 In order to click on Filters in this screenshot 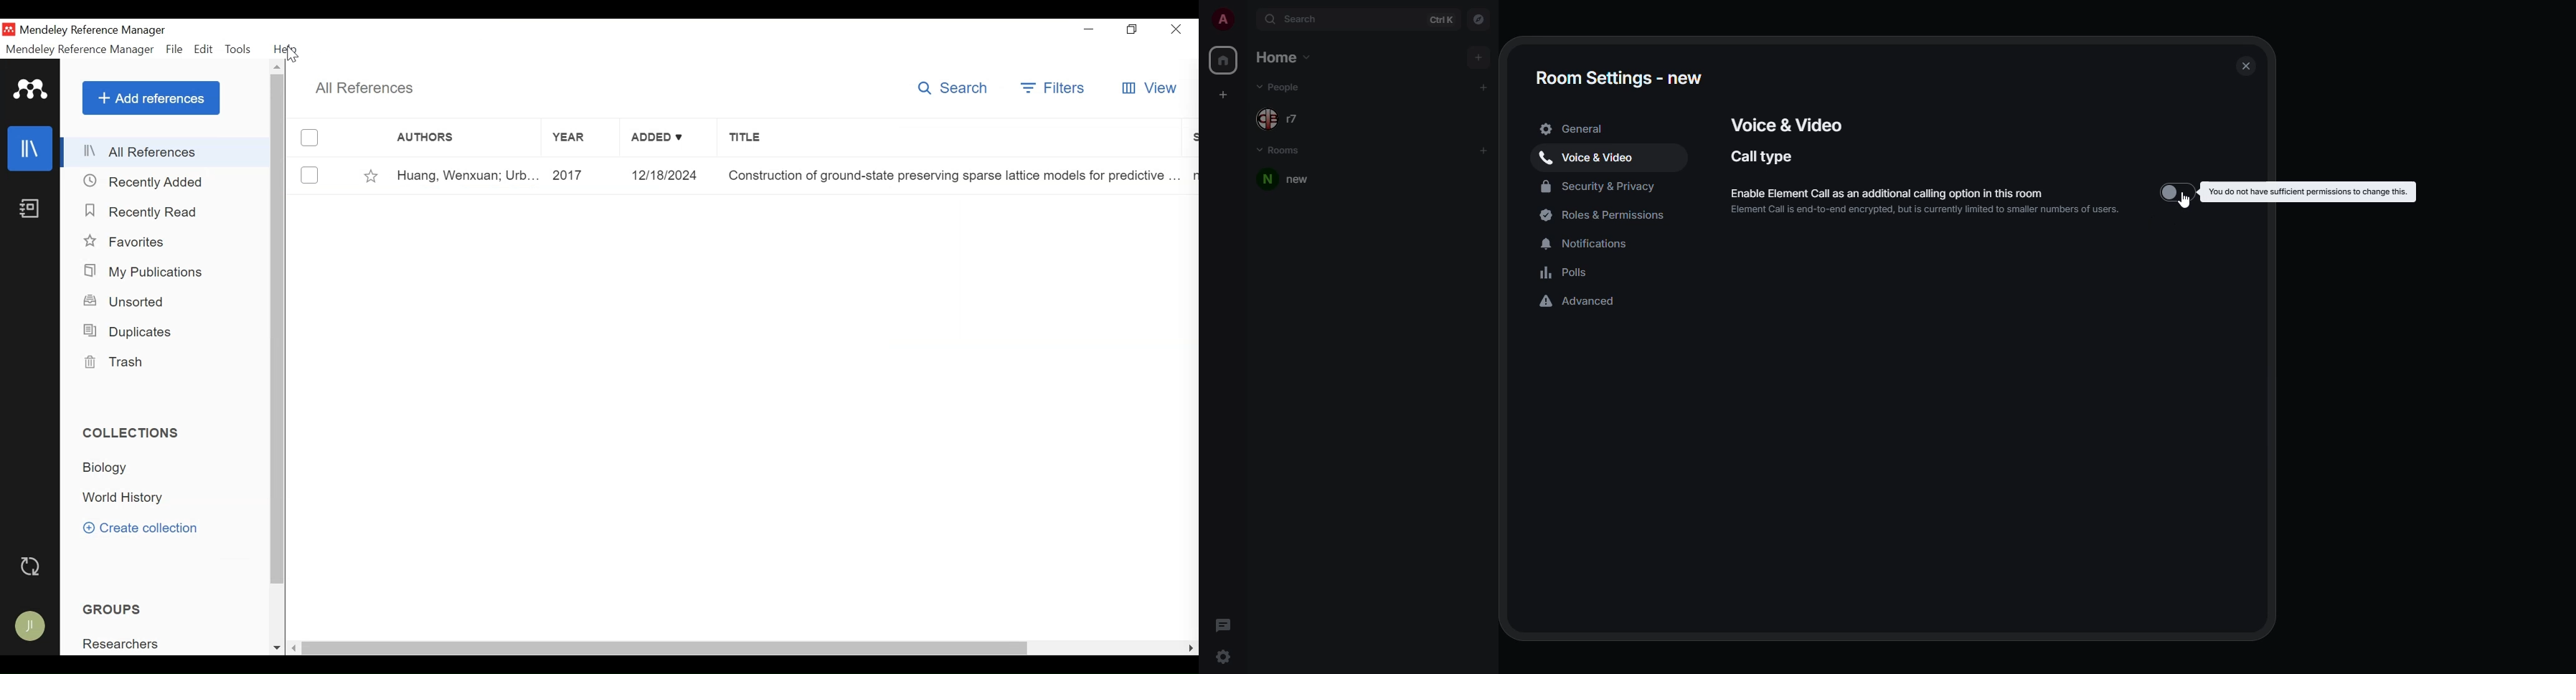, I will do `click(1052, 88)`.